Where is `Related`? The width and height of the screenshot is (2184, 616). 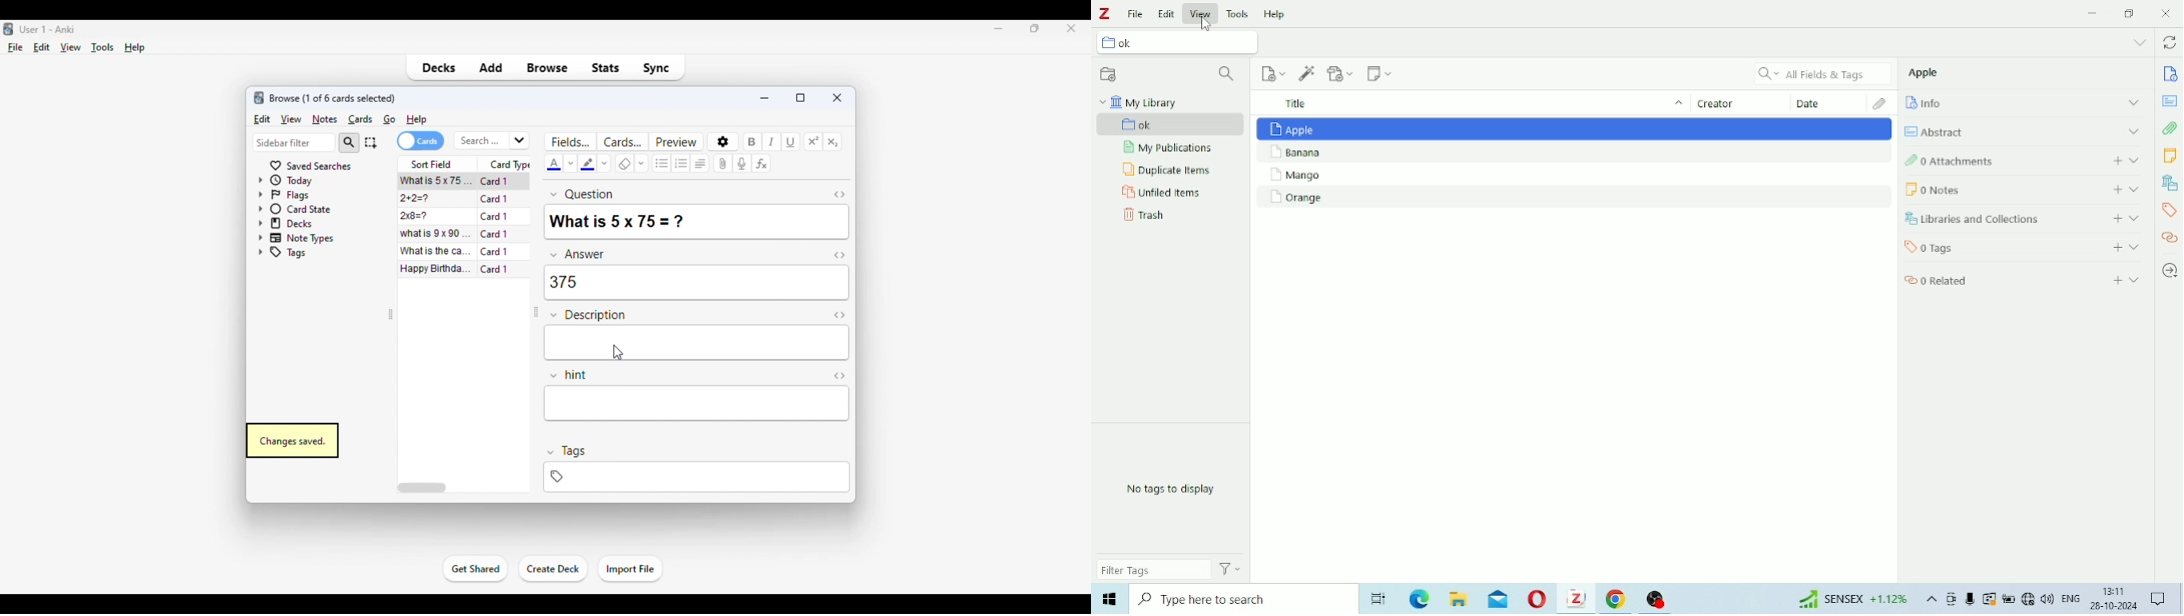
Related is located at coordinates (1954, 281).